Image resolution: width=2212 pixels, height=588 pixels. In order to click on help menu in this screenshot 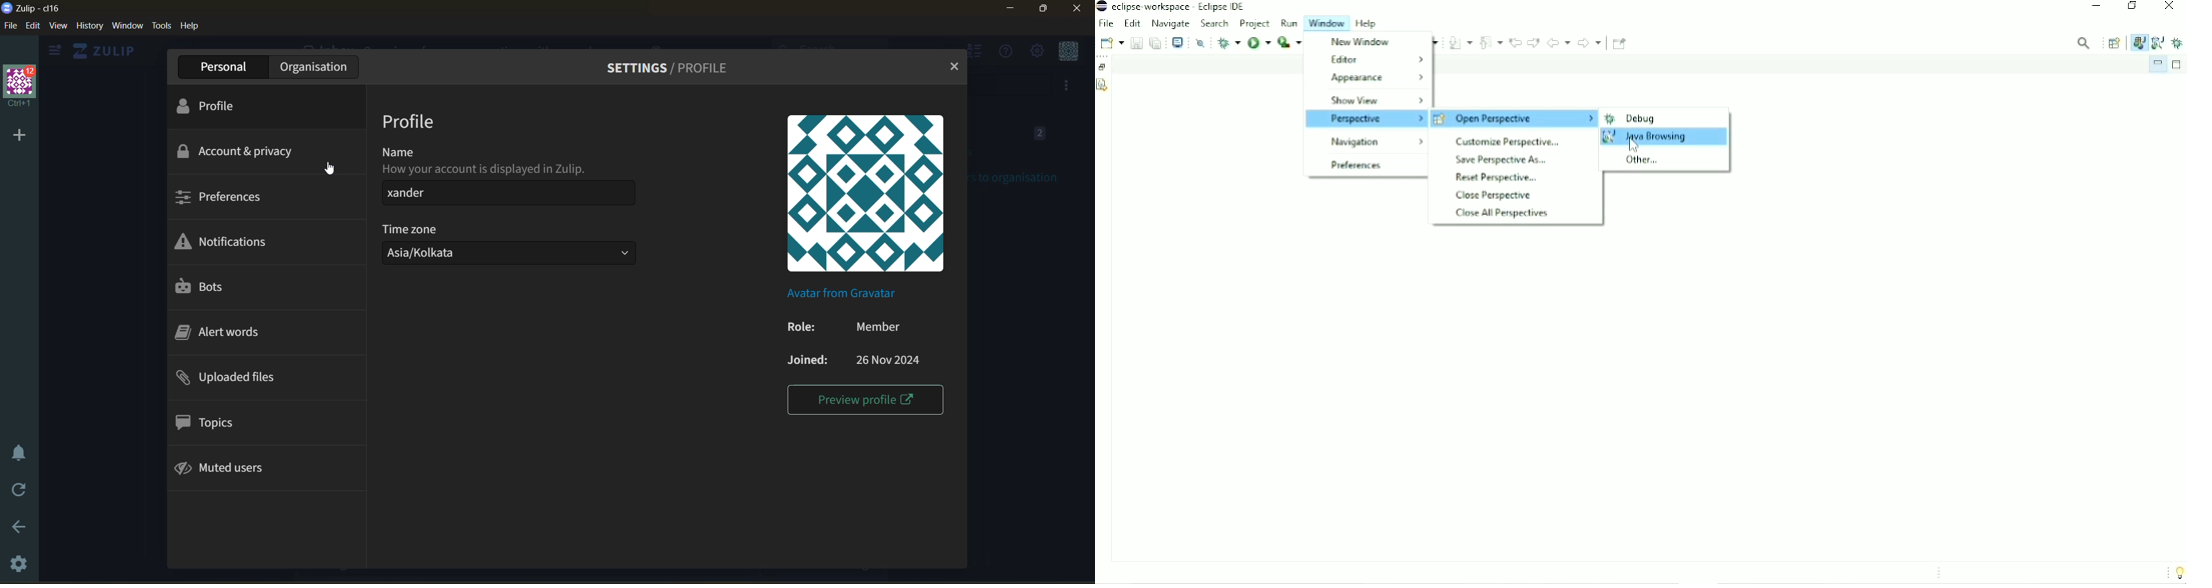, I will do `click(1003, 52)`.